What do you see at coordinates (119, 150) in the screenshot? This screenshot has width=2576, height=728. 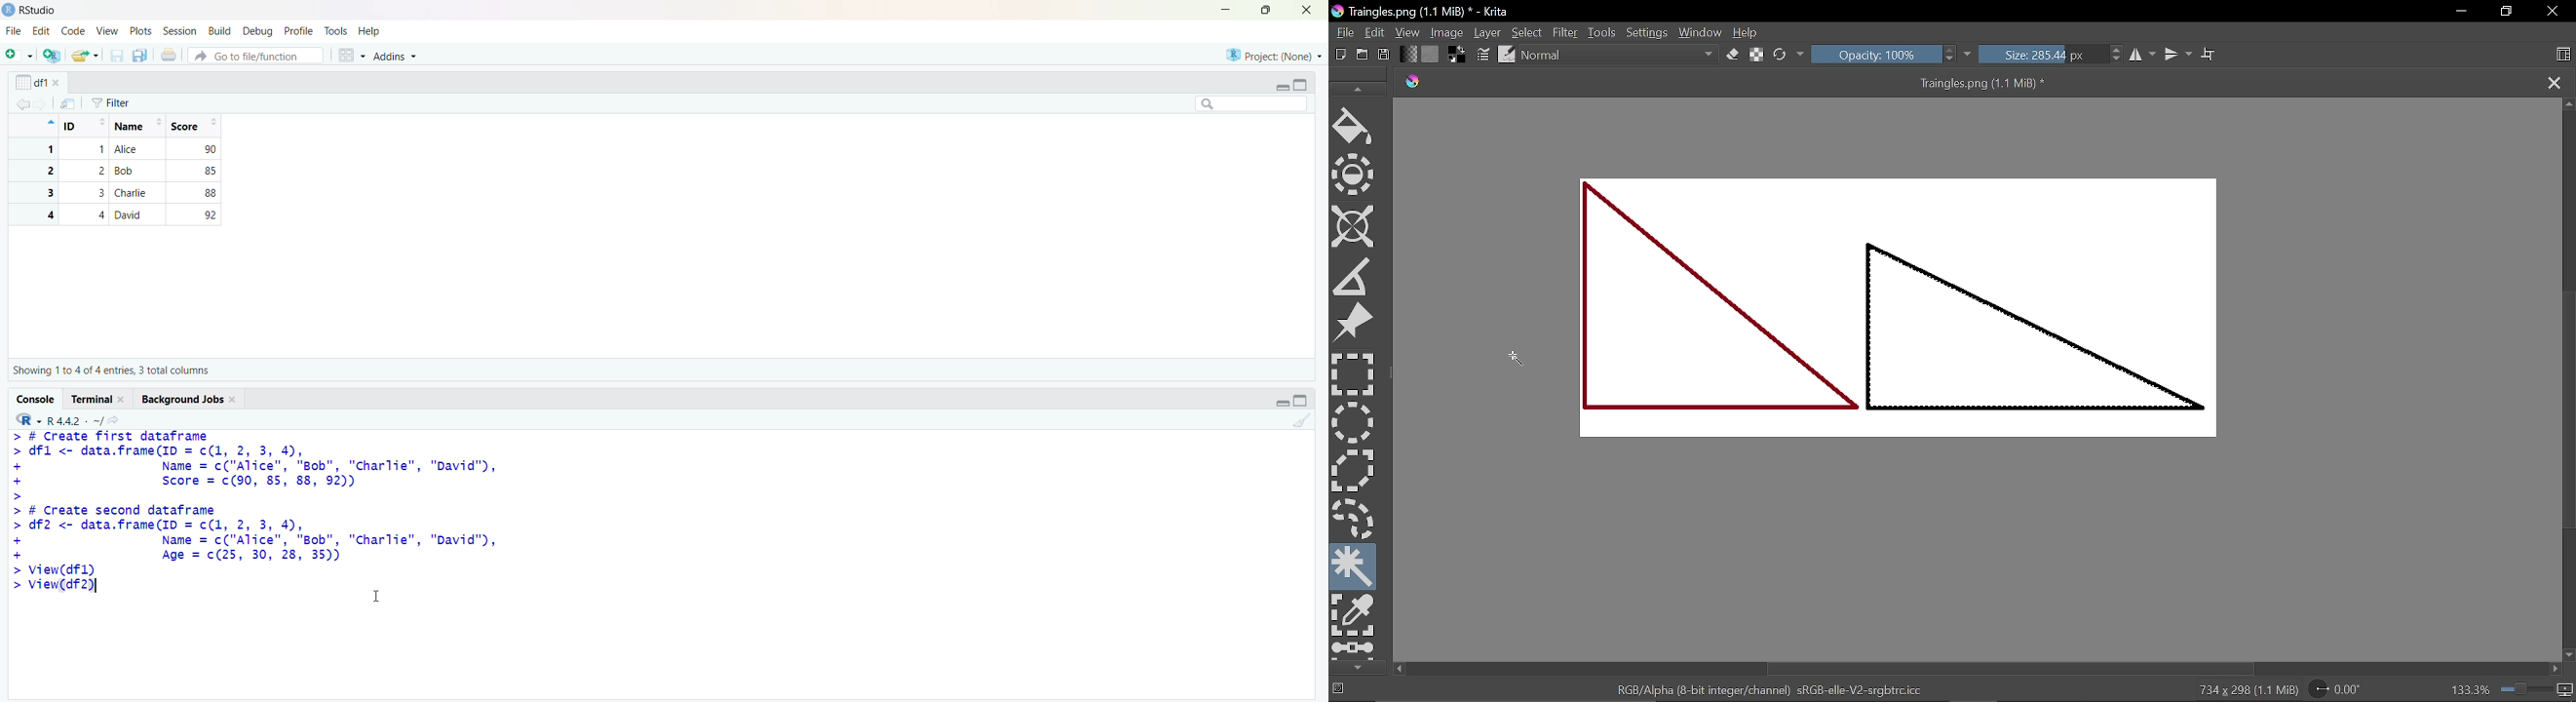 I see `1 1 Alice 90` at bounding box center [119, 150].